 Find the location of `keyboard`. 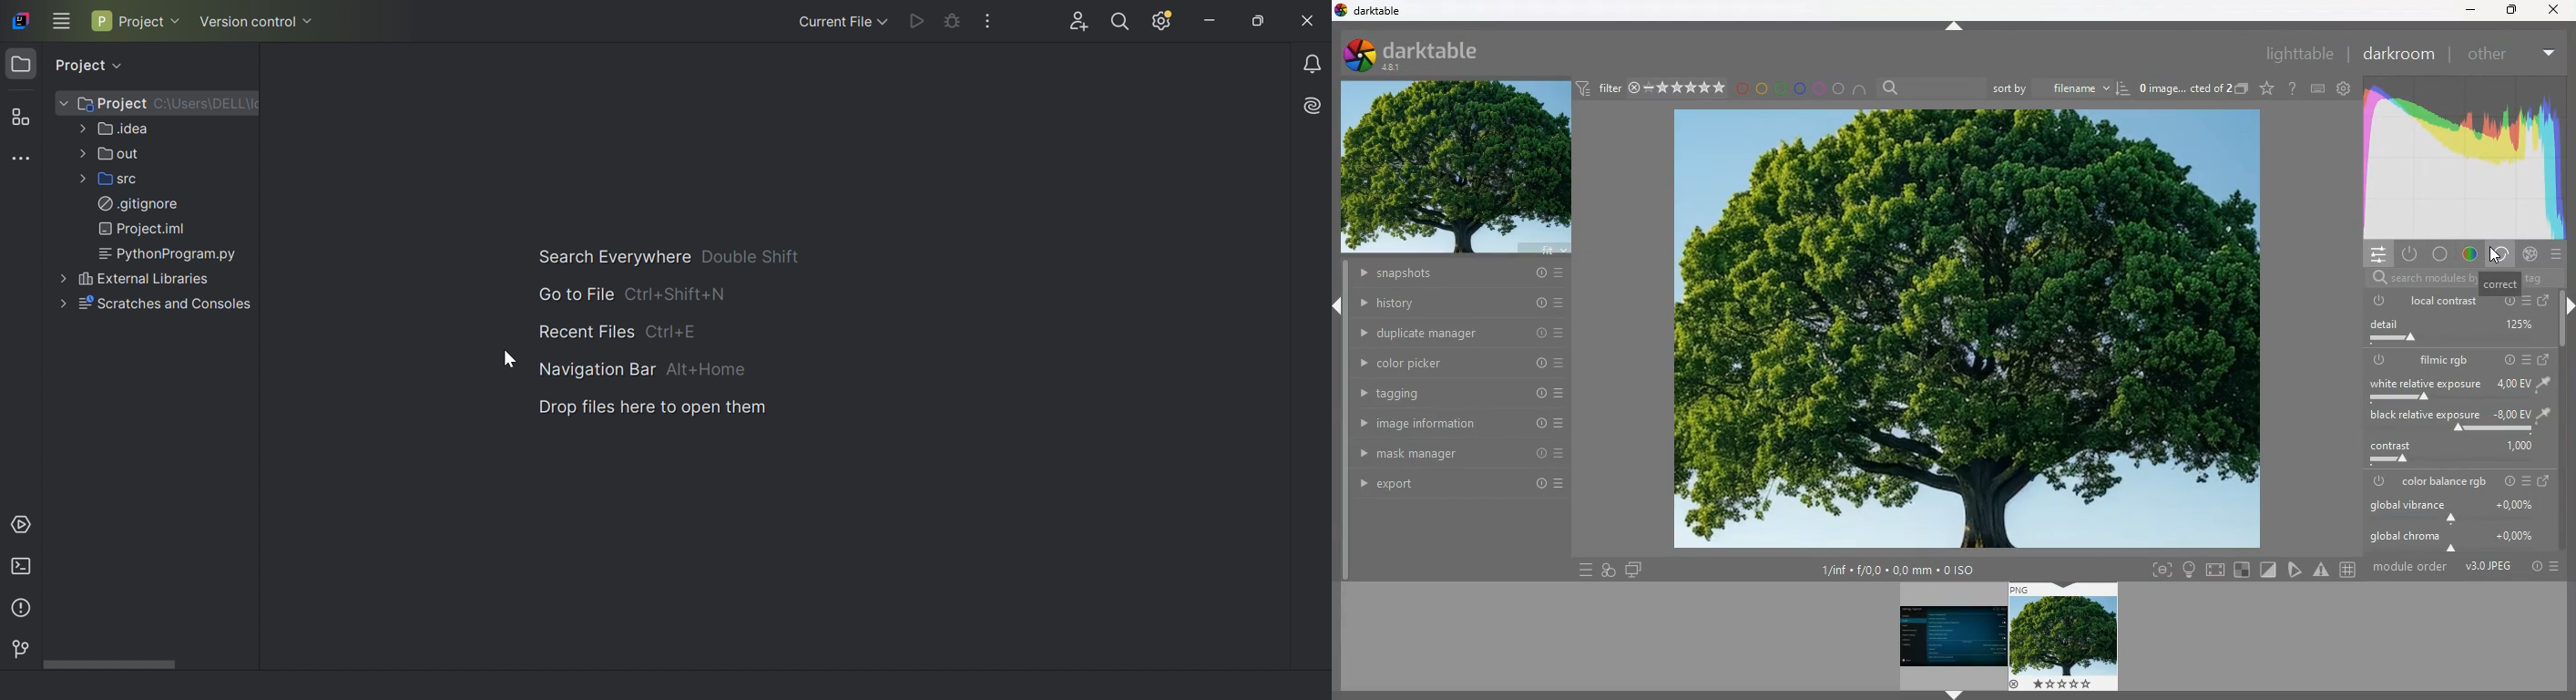

keyboard is located at coordinates (2318, 88).